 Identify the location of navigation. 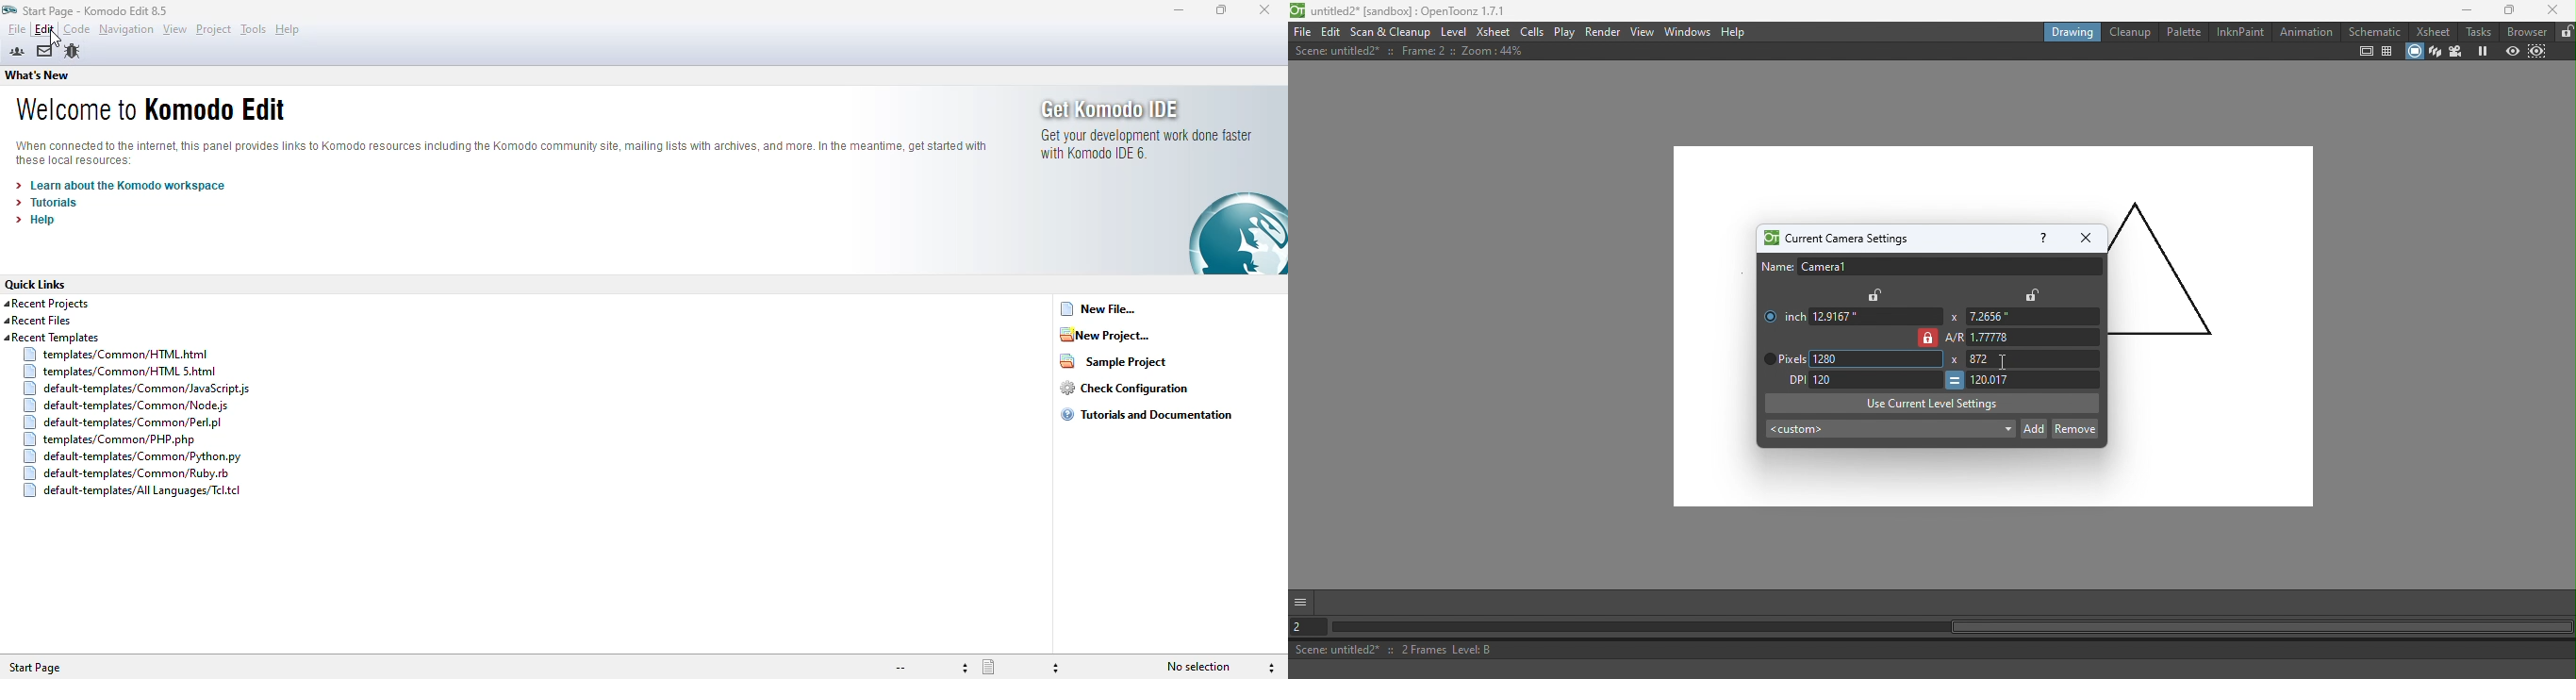
(125, 29).